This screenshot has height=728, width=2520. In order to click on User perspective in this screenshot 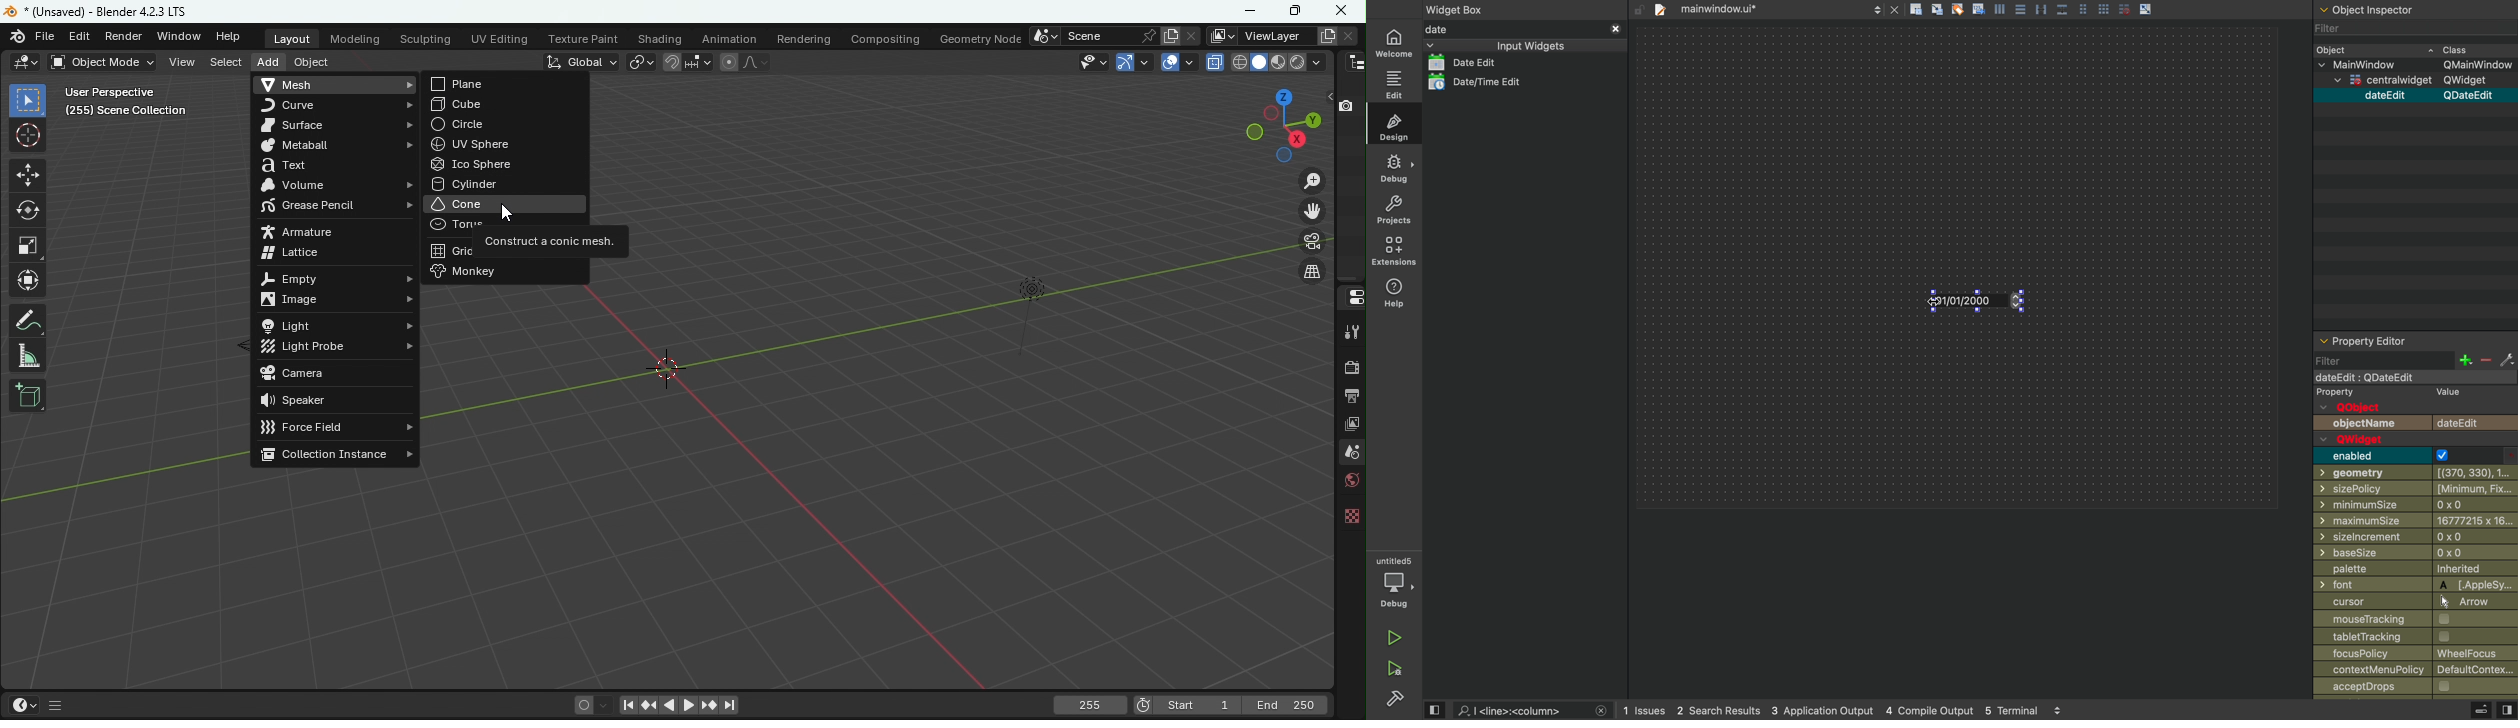, I will do `click(125, 101)`.